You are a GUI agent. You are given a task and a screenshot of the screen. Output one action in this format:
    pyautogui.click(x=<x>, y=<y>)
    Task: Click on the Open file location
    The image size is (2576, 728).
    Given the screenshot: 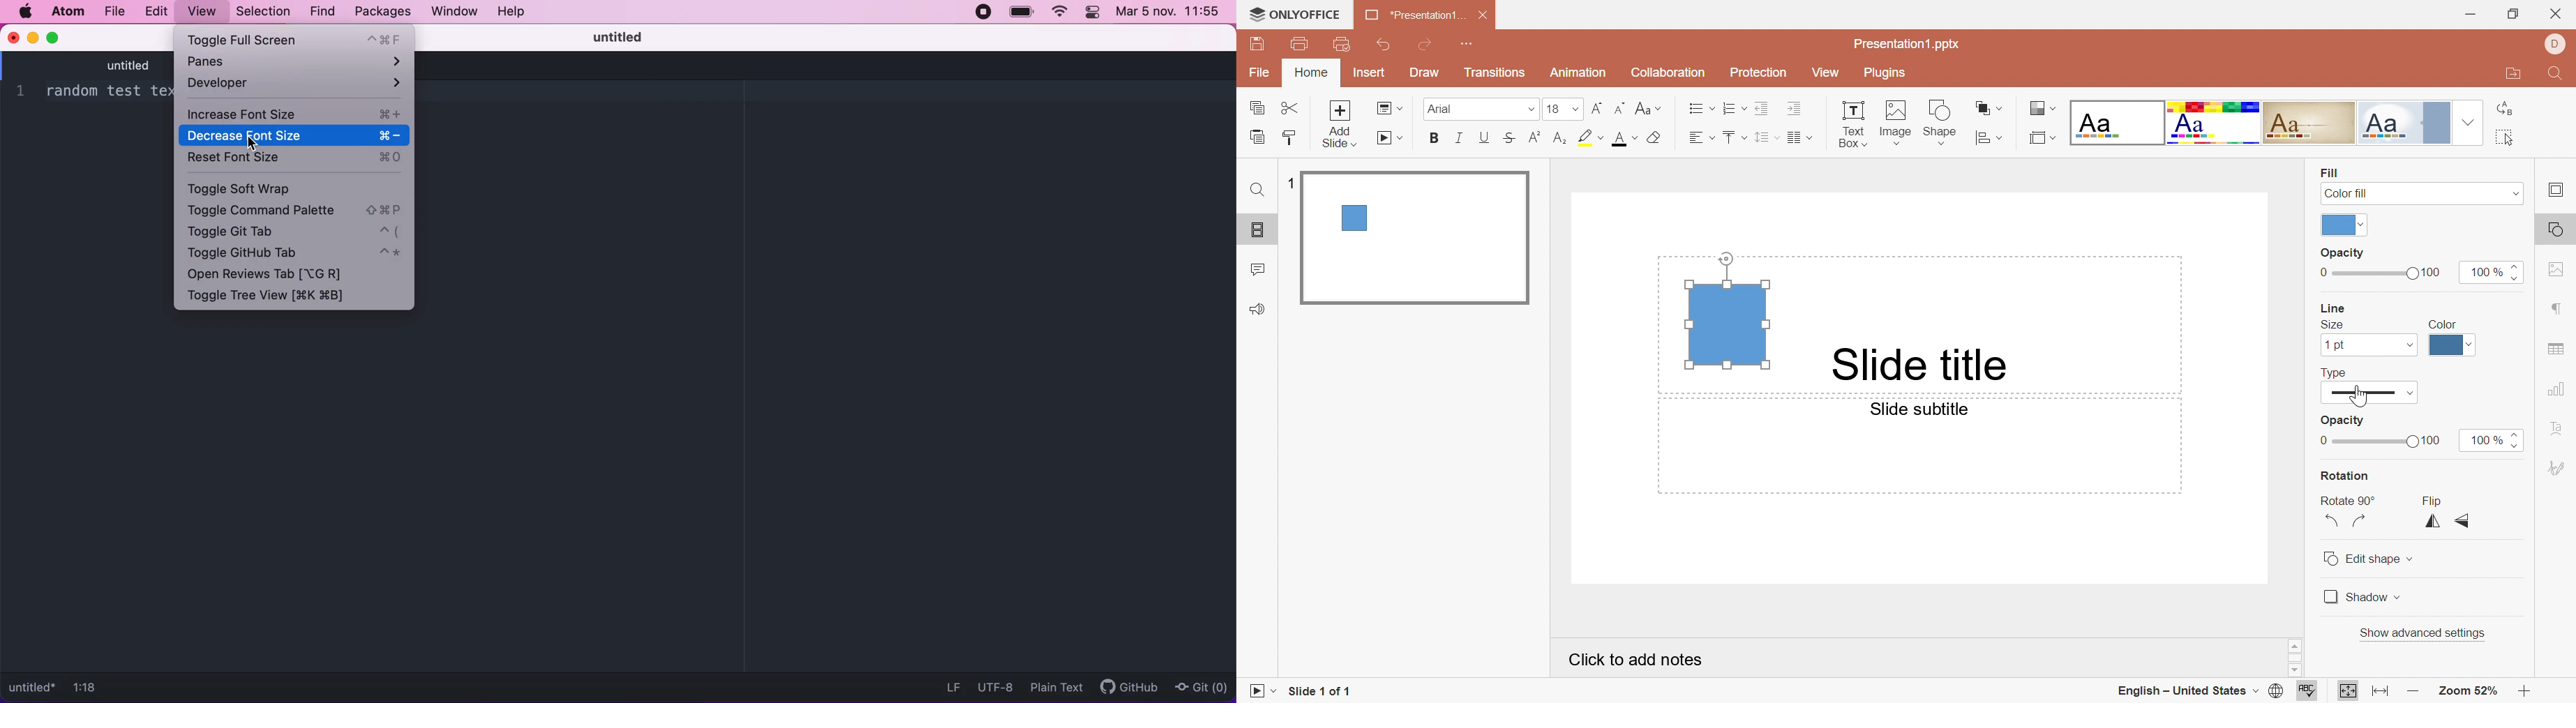 What is the action you would take?
    pyautogui.click(x=2516, y=75)
    